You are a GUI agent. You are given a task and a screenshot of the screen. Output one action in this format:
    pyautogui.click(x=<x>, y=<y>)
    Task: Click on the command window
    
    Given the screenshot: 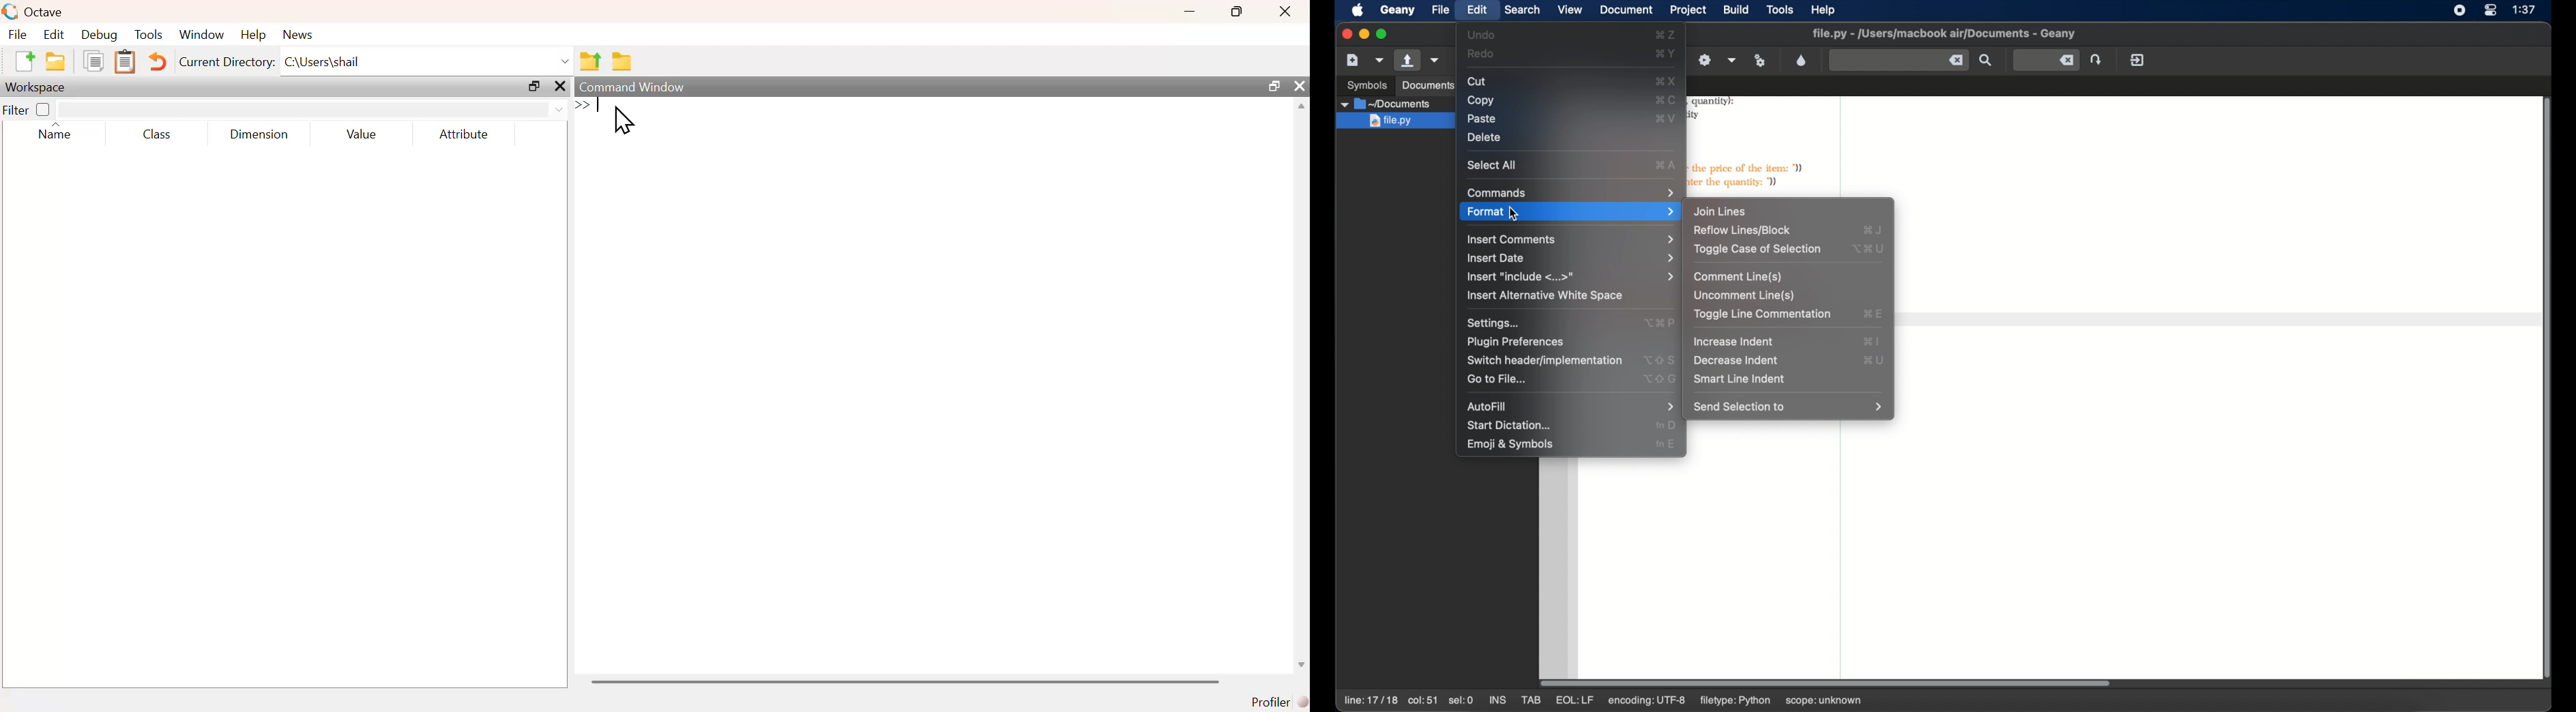 What is the action you would take?
    pyautogui.click(x=632, y=85)
    